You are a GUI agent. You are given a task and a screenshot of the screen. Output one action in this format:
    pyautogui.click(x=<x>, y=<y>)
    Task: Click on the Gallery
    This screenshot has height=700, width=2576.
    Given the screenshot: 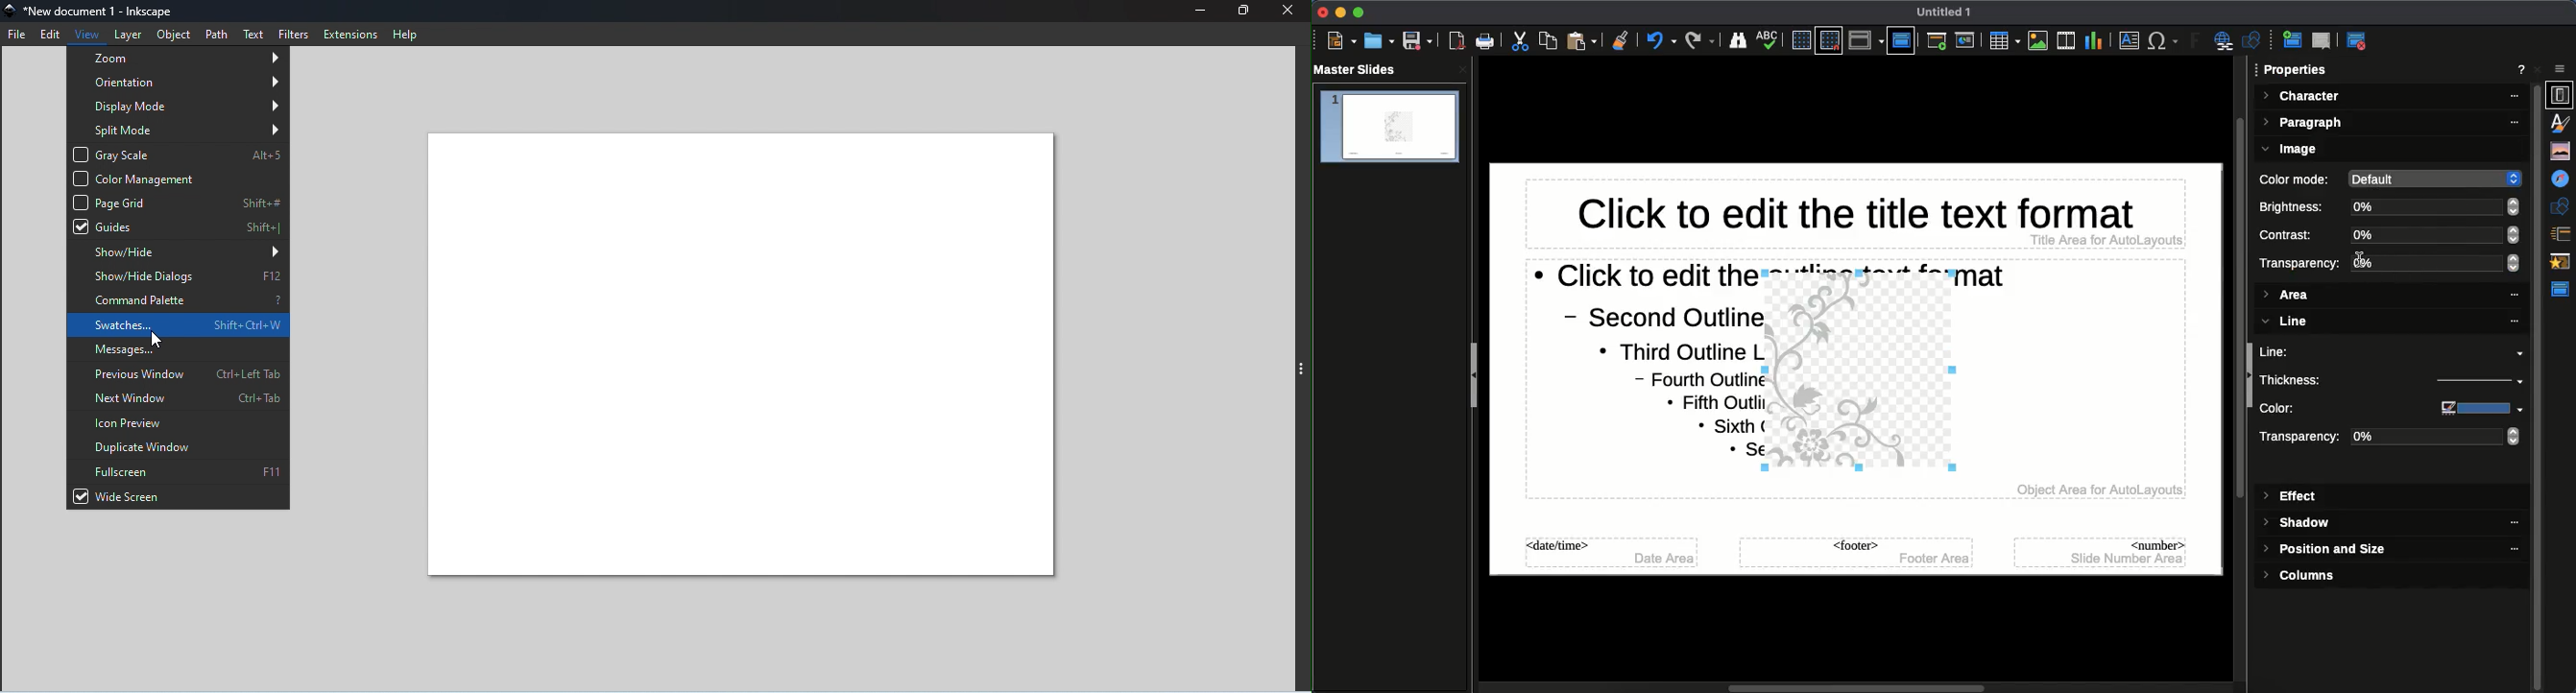 What is the action you would take?
    pyautogui.click(x=2562, y=150)
    